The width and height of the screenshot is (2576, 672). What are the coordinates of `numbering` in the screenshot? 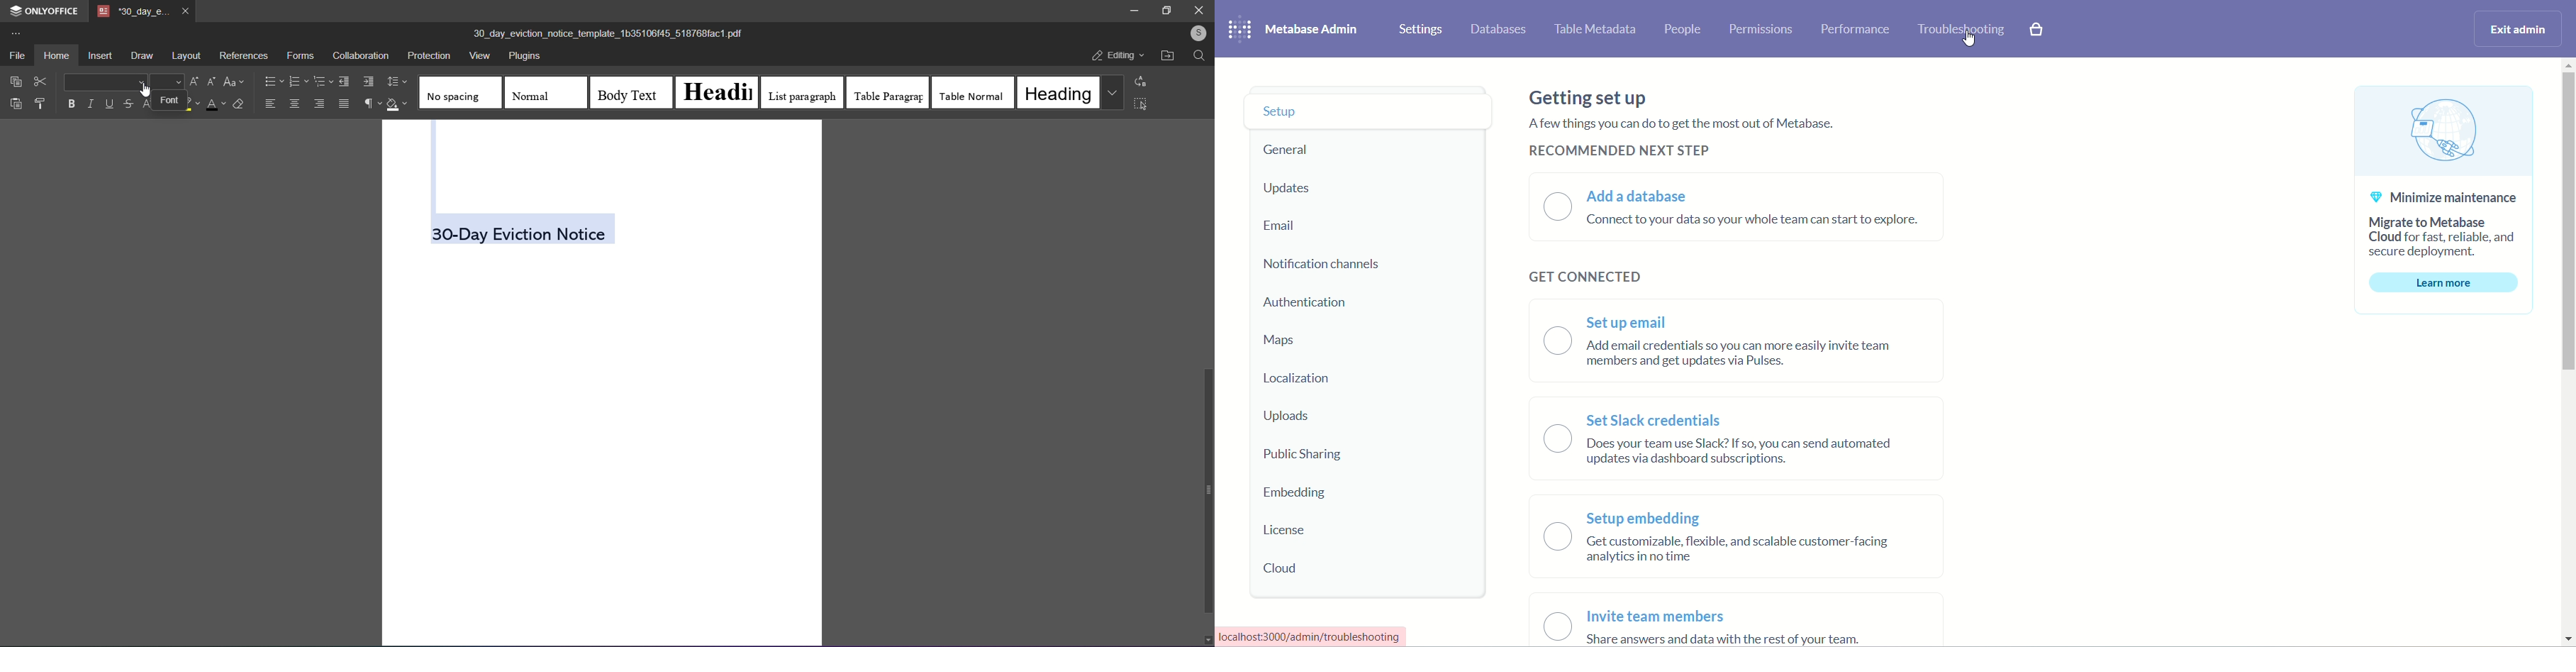 It's located at (299, 80).